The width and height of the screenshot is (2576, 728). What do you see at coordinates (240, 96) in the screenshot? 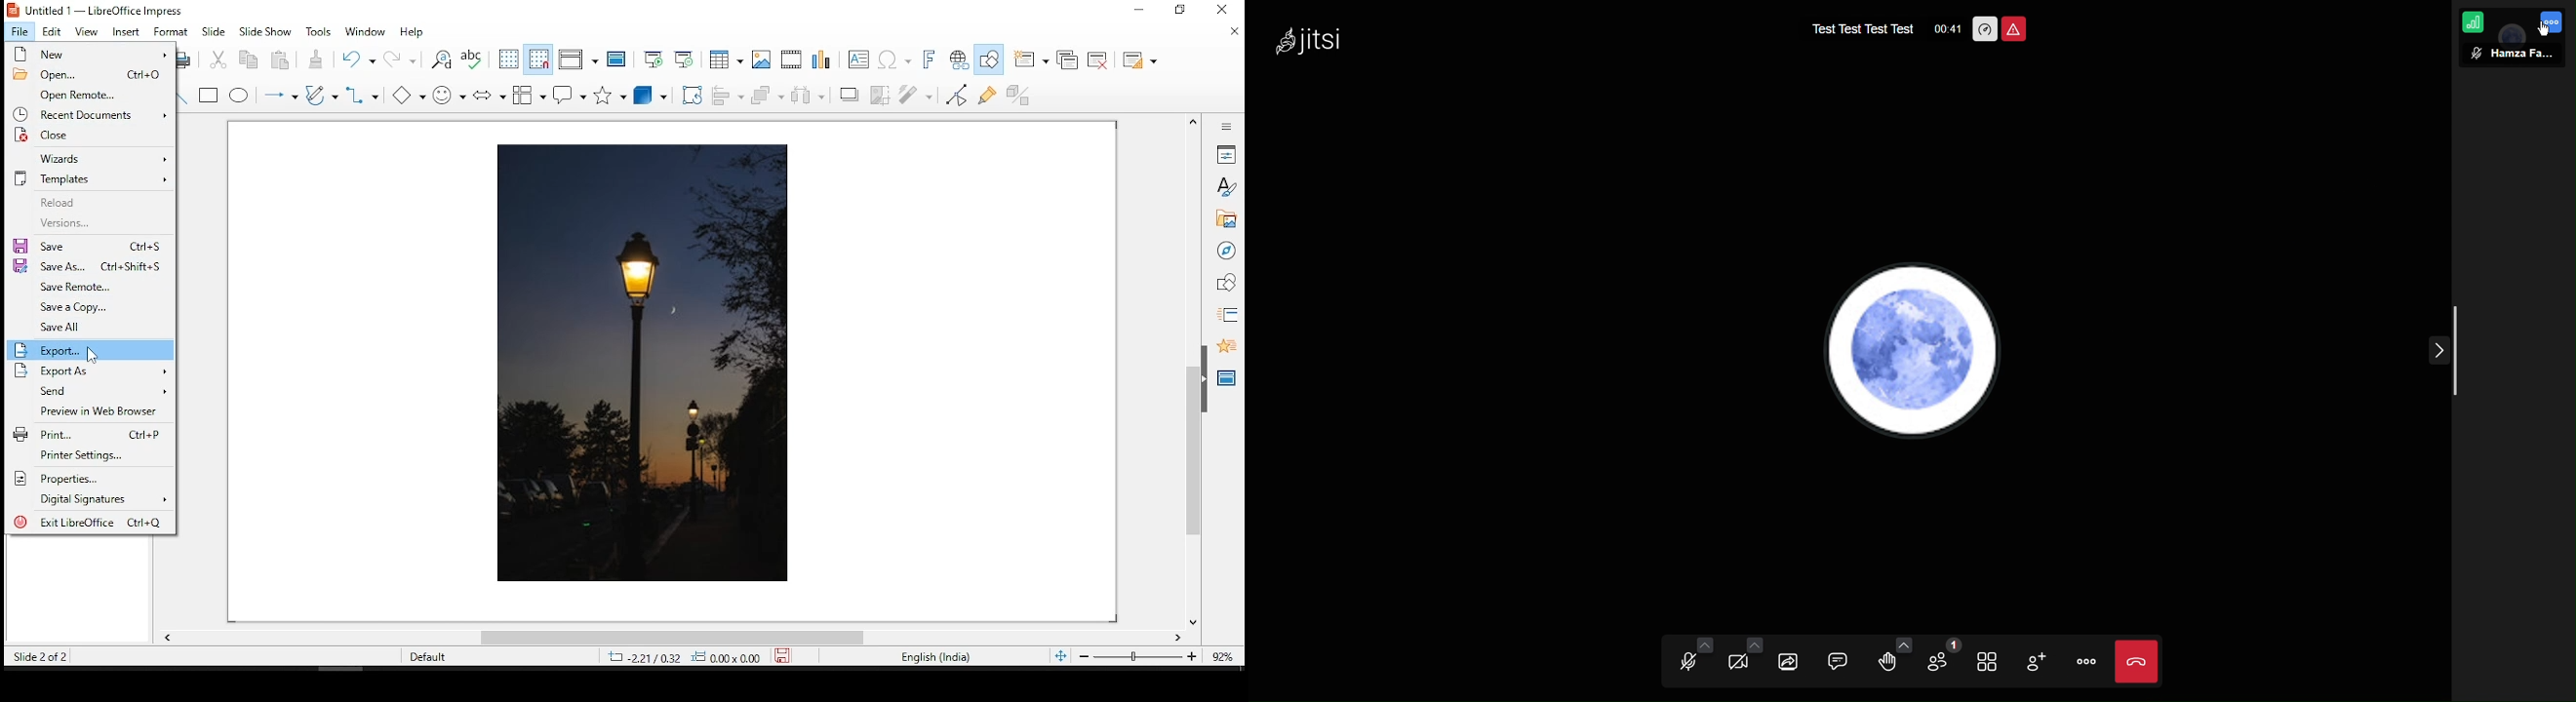
I see `ellipse` at bounding box center [240, 96].